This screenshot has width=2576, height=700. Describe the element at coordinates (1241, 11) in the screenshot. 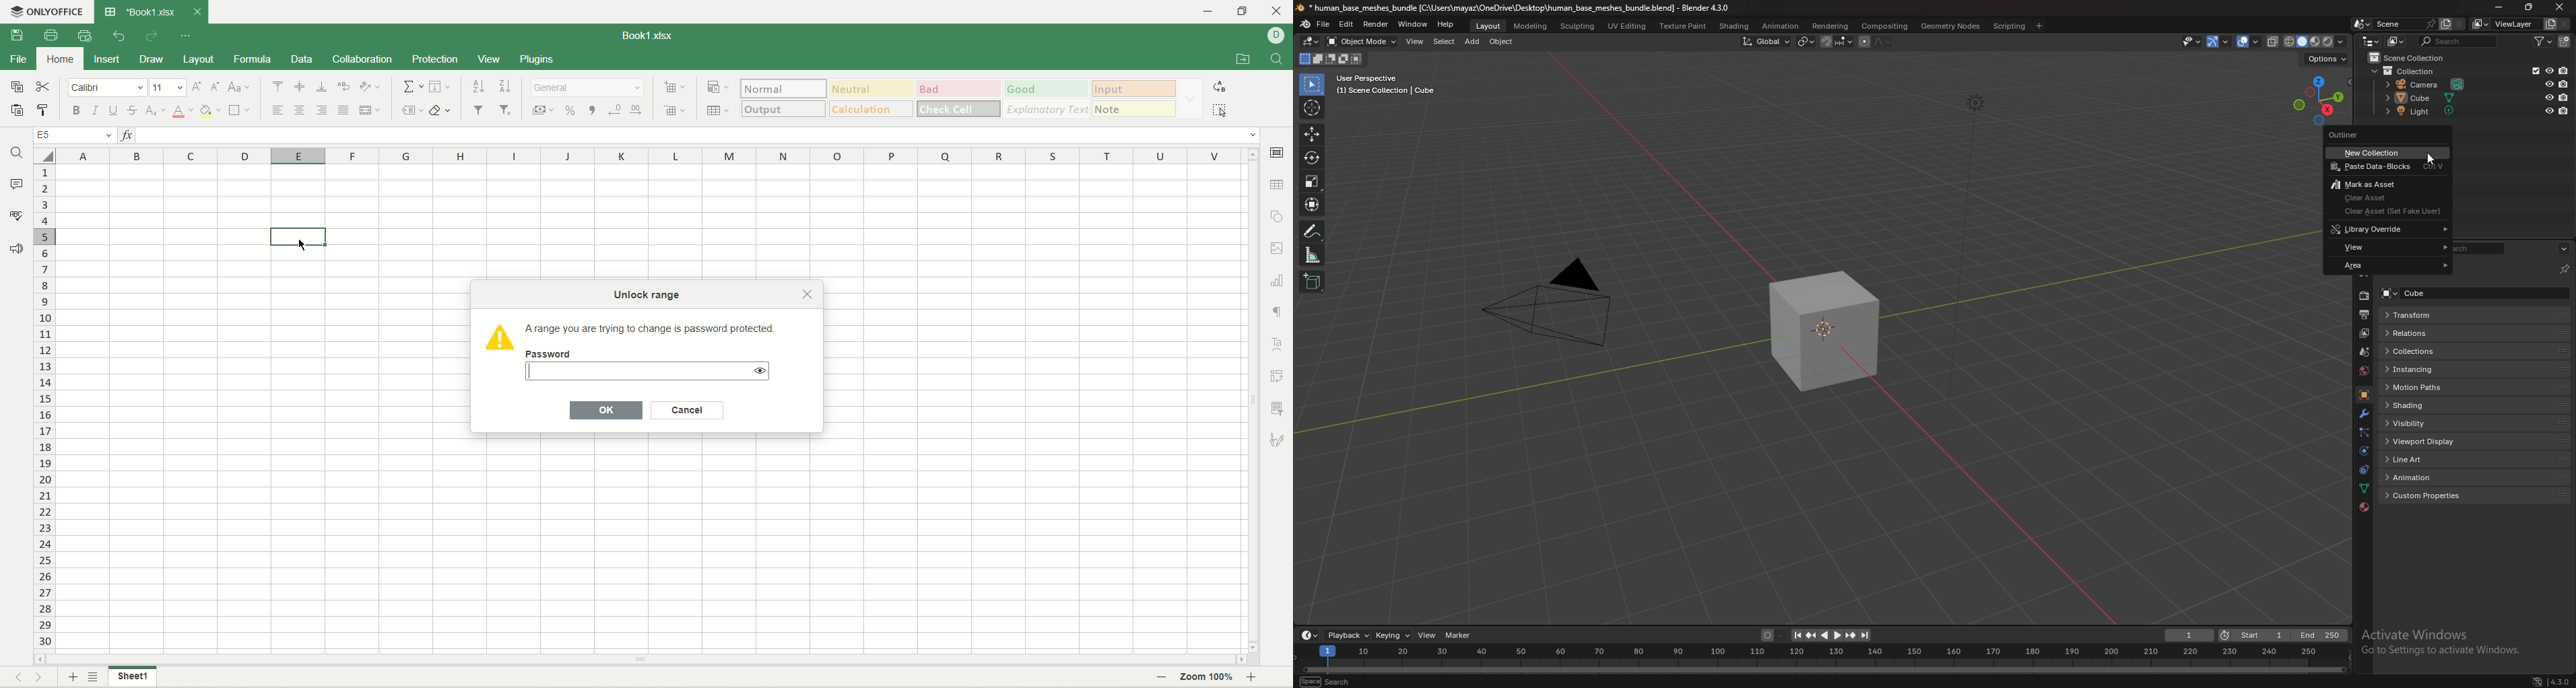

I see `maximize` at that location.